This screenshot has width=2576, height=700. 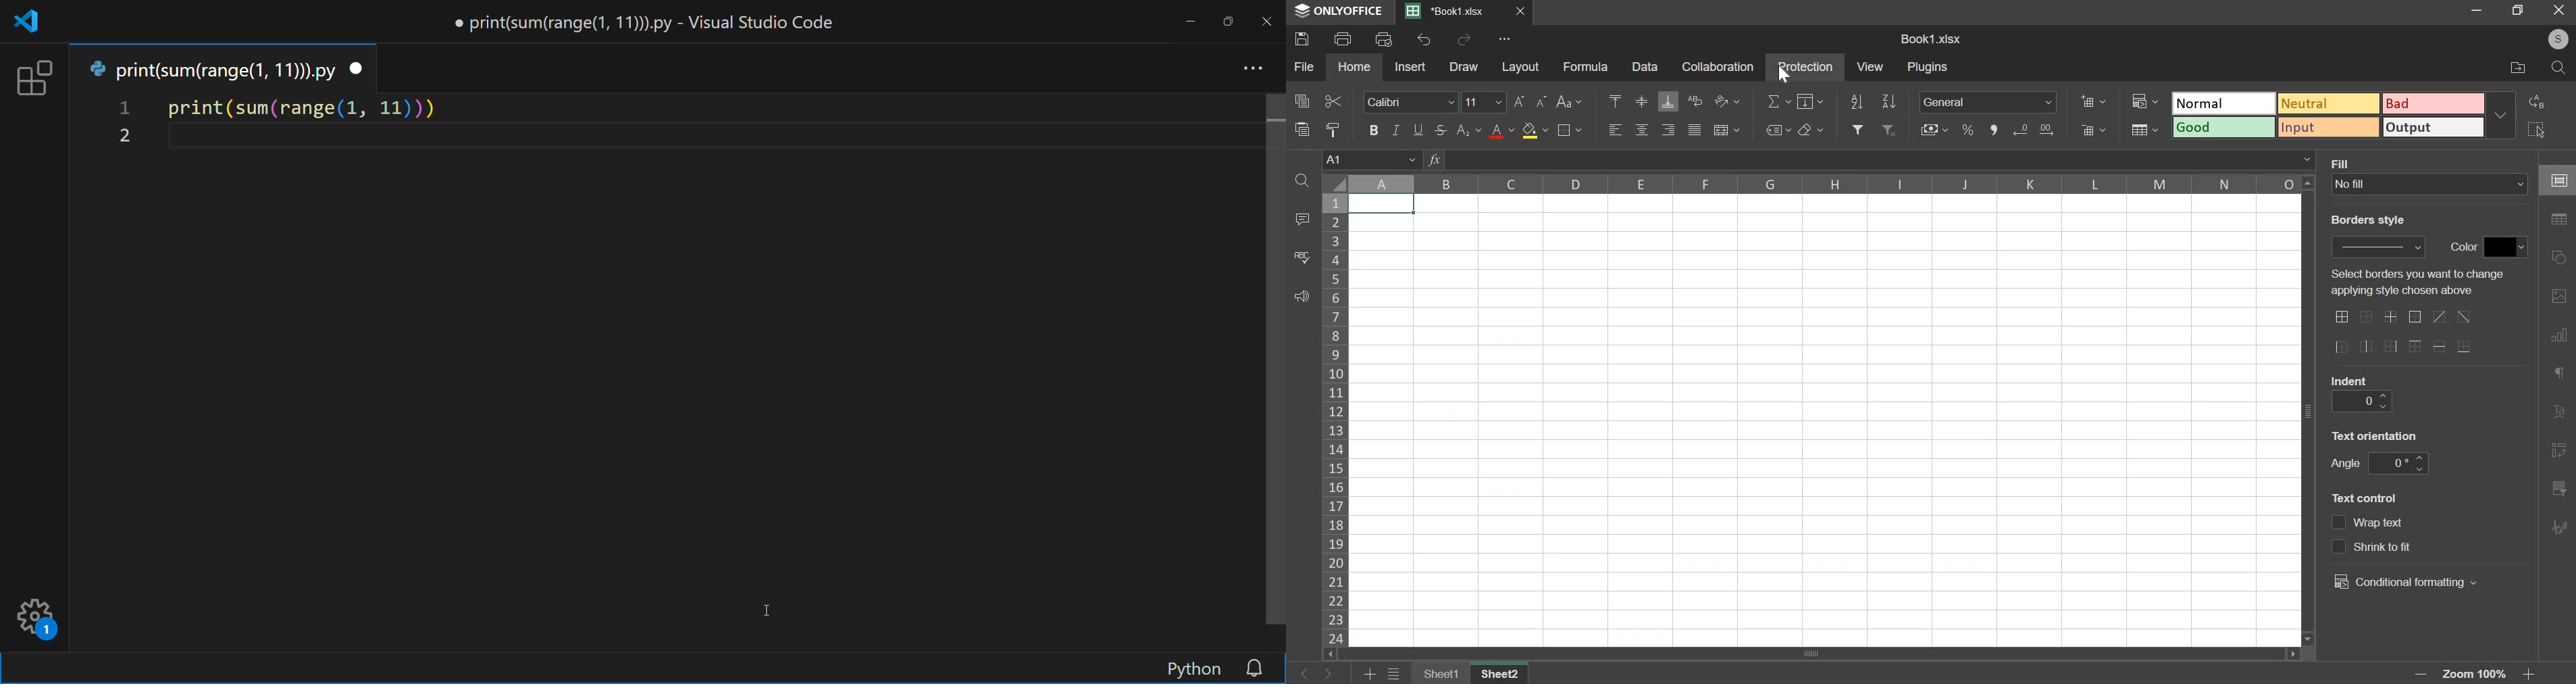 What do you see at coordinates (2560, 333) in the screenshot?
I see `right side bar` at bounding box center [2560, 333].